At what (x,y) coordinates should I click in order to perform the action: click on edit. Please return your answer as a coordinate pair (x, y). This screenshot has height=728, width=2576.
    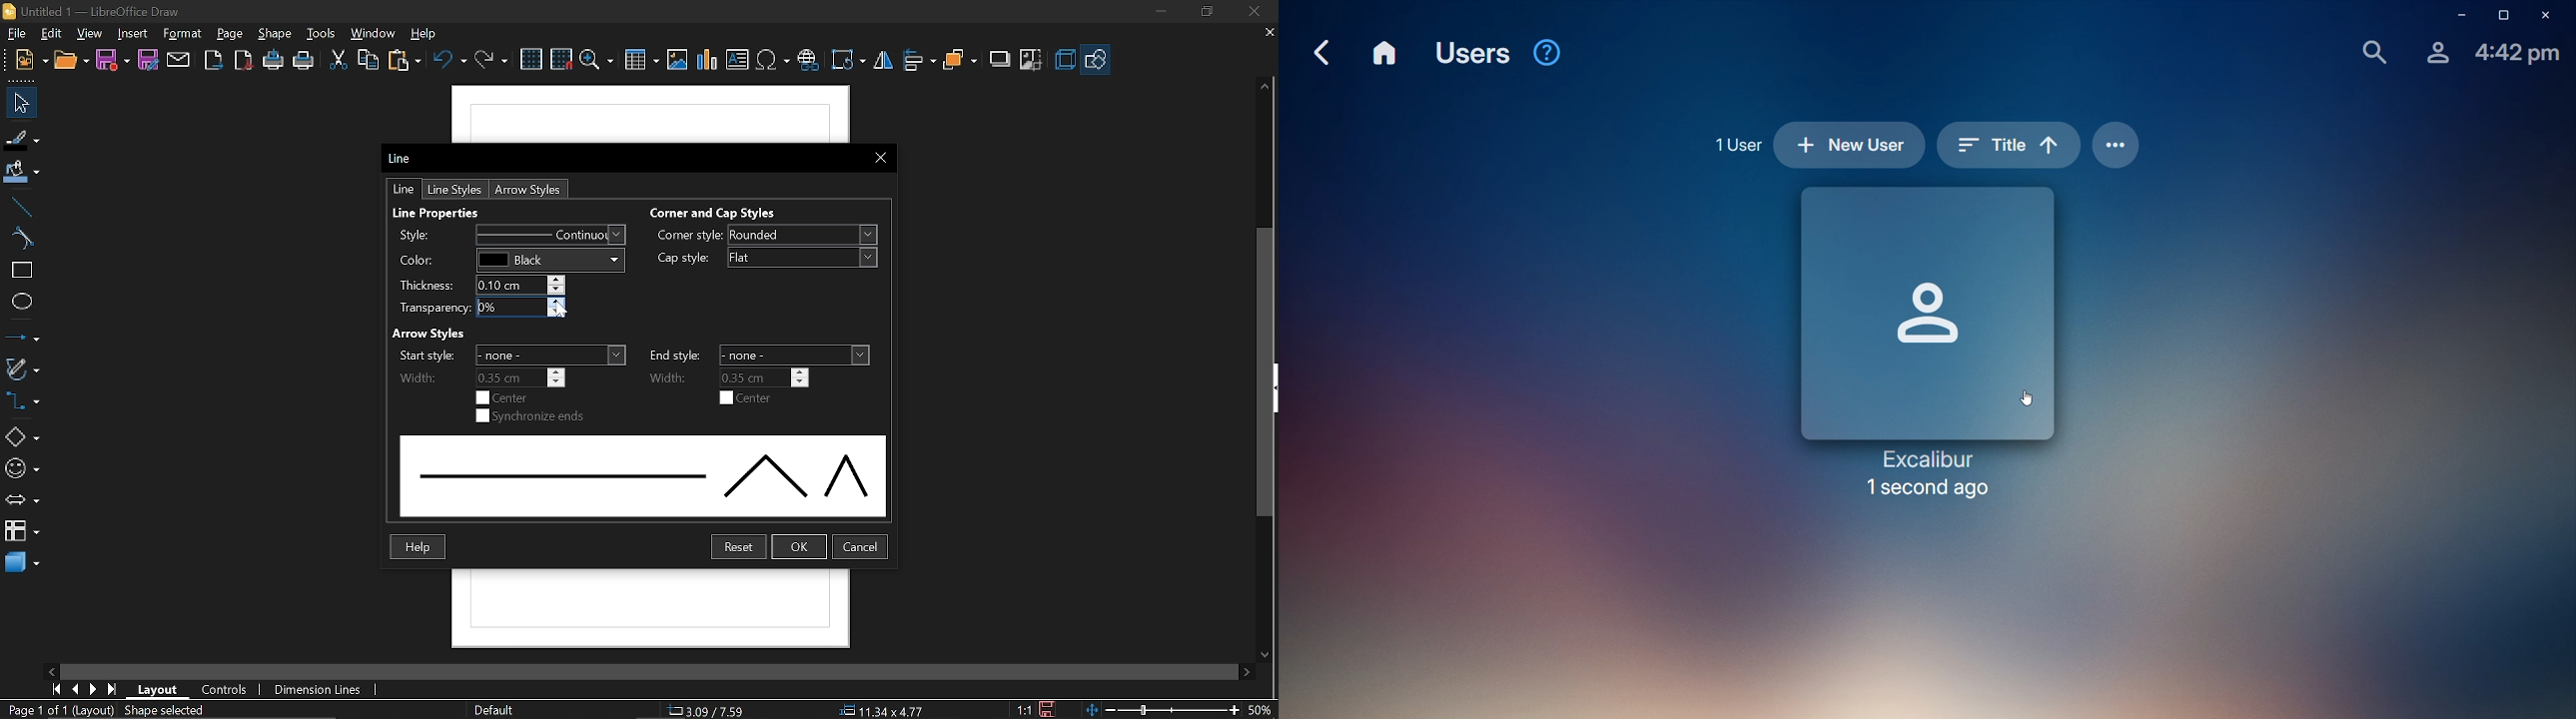
    Looking at the image, I should click on (53, 34).